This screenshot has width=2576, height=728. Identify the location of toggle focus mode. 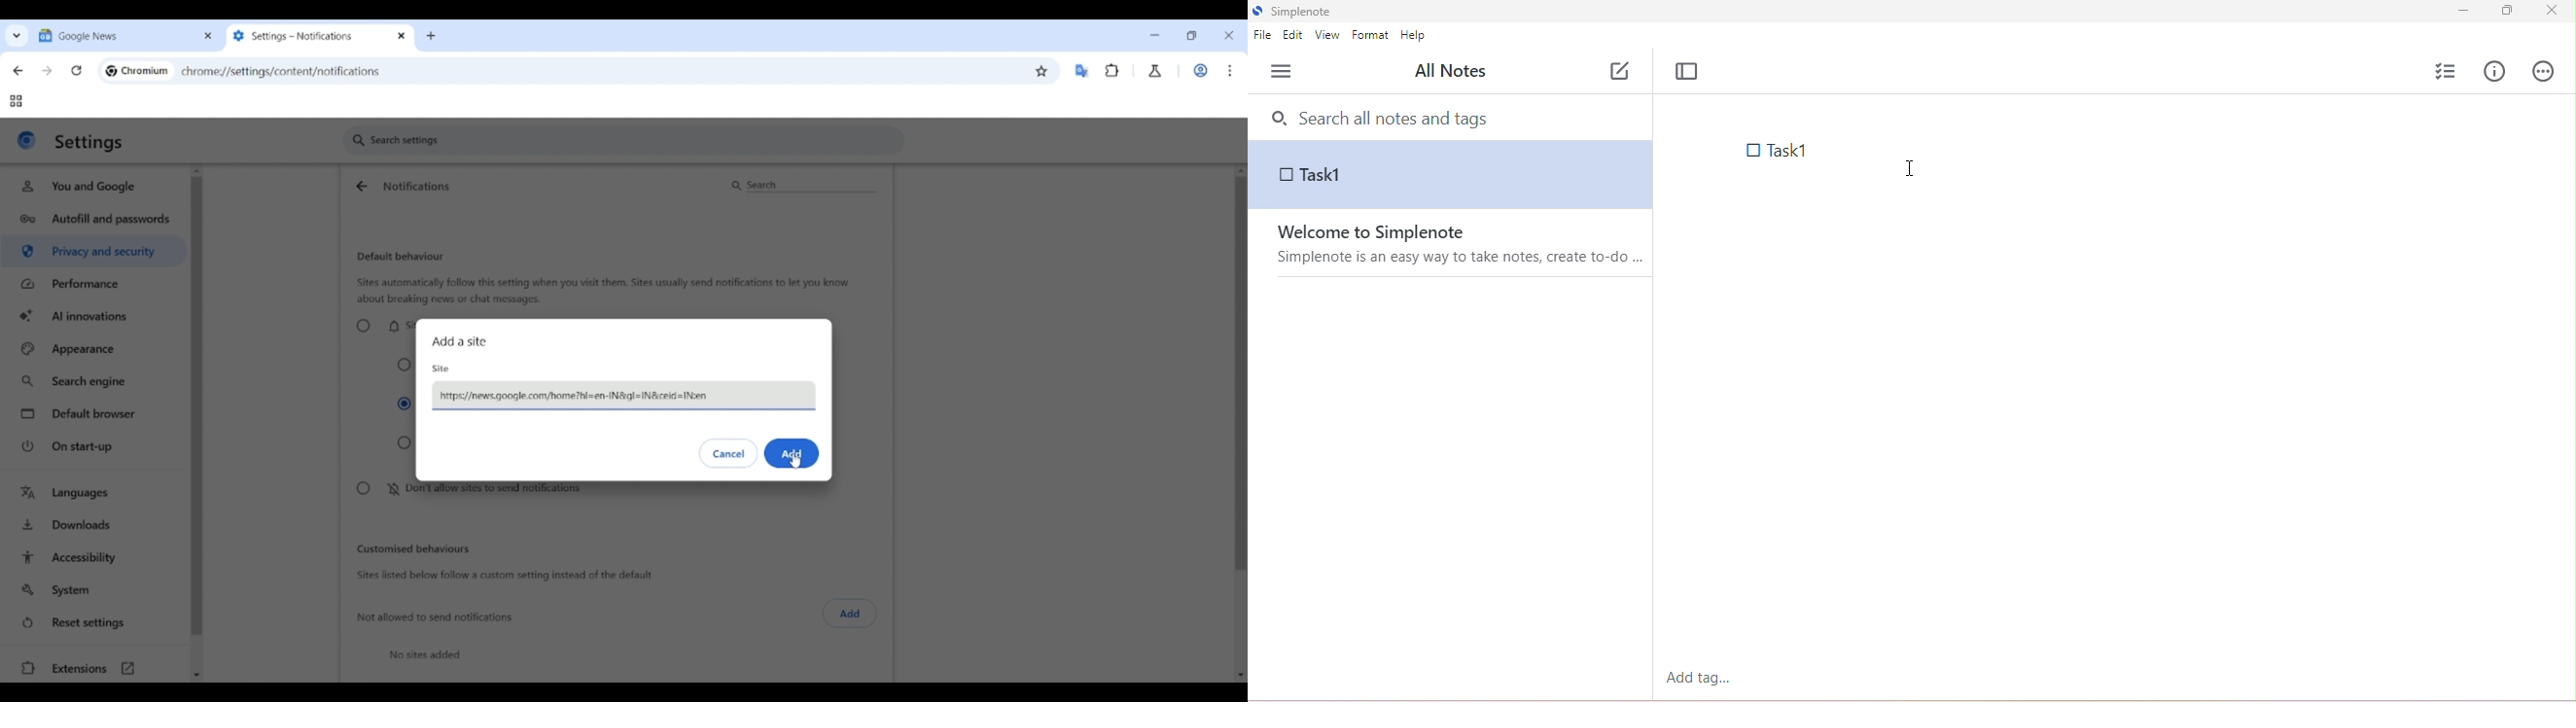
(1687, 72).